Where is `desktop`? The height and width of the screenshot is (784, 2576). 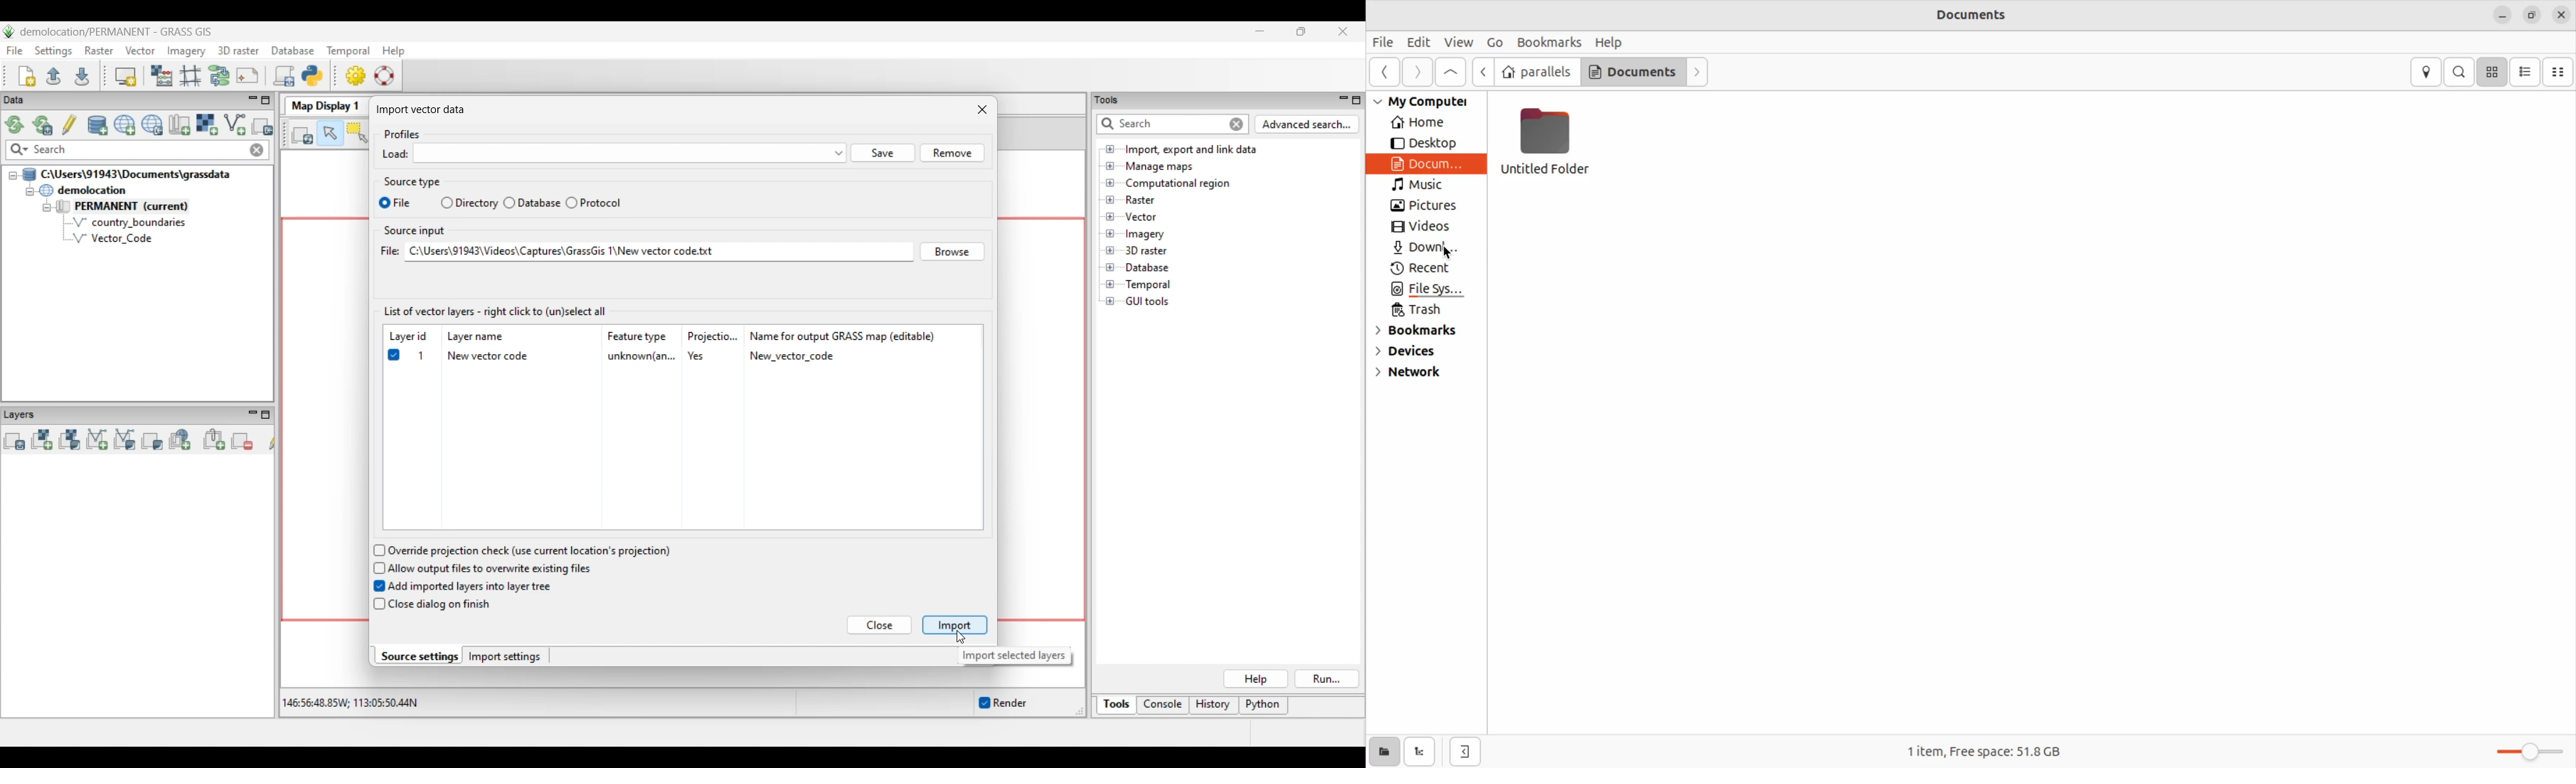 desktop is located at coordinates (1429, 144).